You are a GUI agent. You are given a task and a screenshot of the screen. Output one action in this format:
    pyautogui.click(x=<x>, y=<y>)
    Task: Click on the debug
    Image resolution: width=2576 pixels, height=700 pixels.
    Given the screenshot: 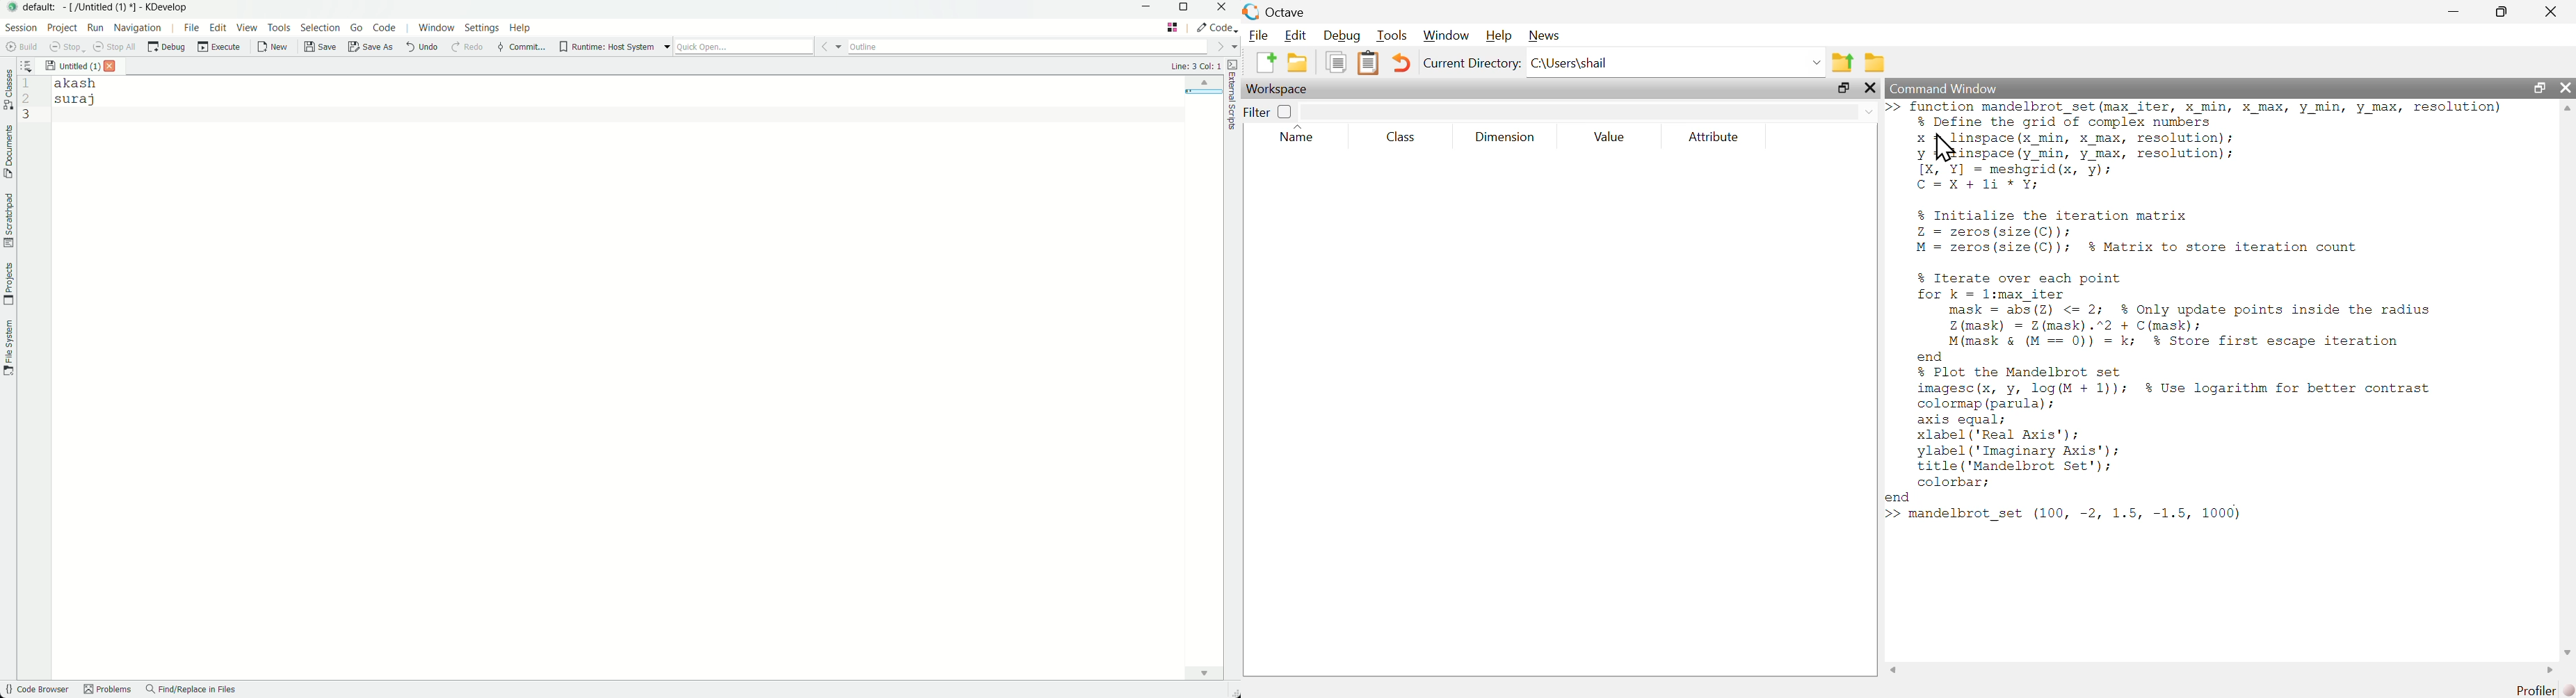 What is the action you would take?
    pyautogui.click(x=167, y=47)
    